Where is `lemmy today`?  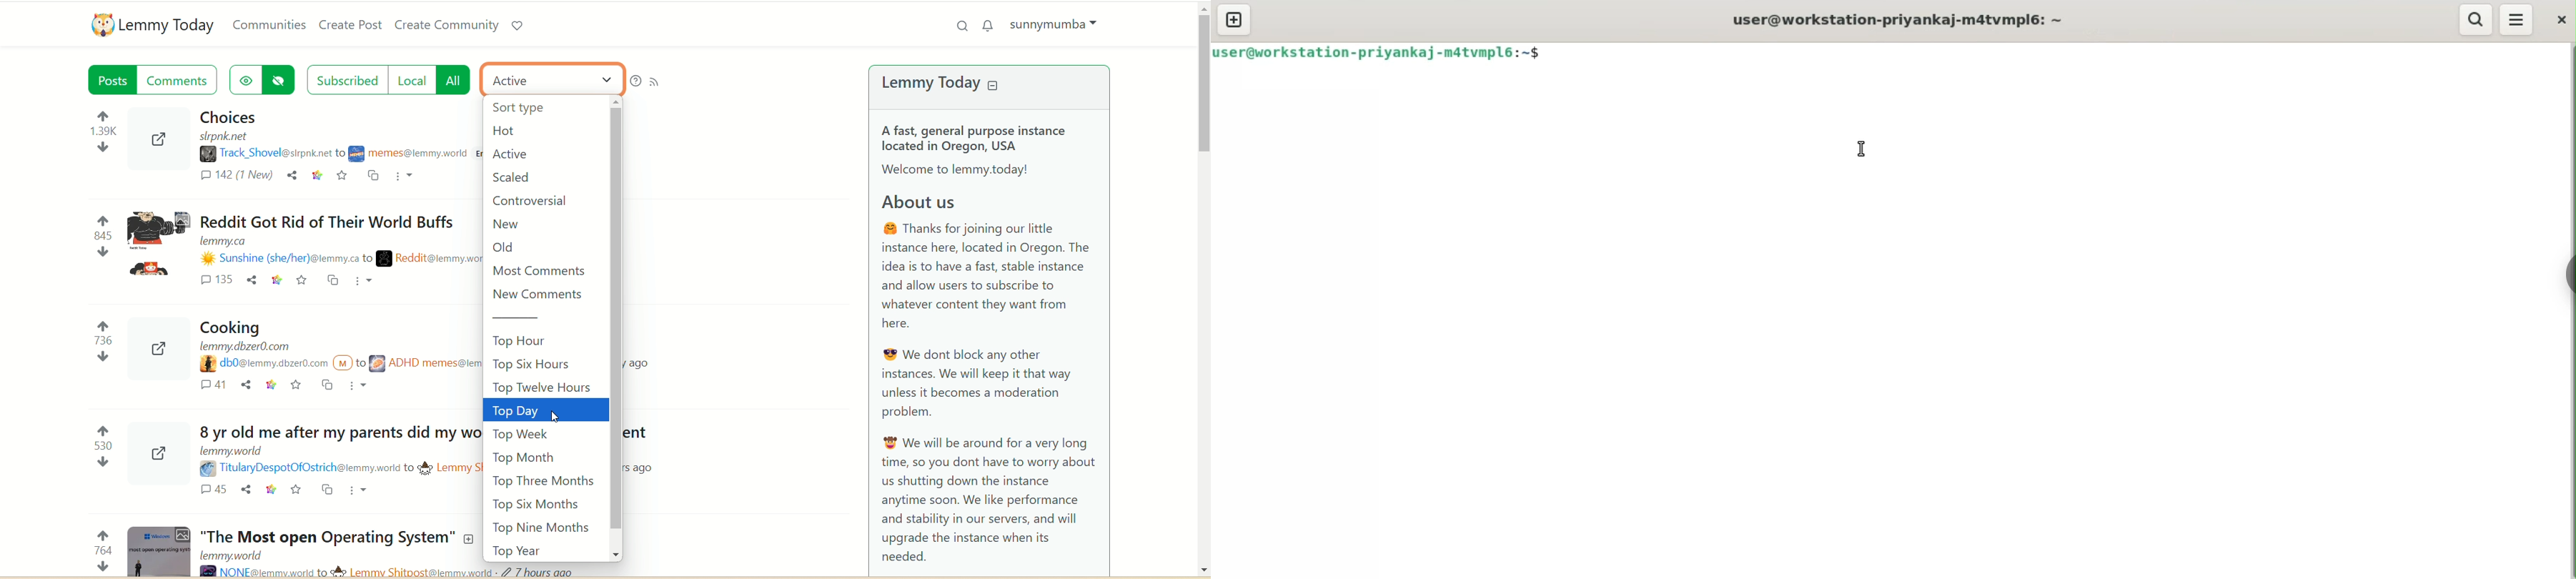
lemmy today is located at coordinates (950, 85).